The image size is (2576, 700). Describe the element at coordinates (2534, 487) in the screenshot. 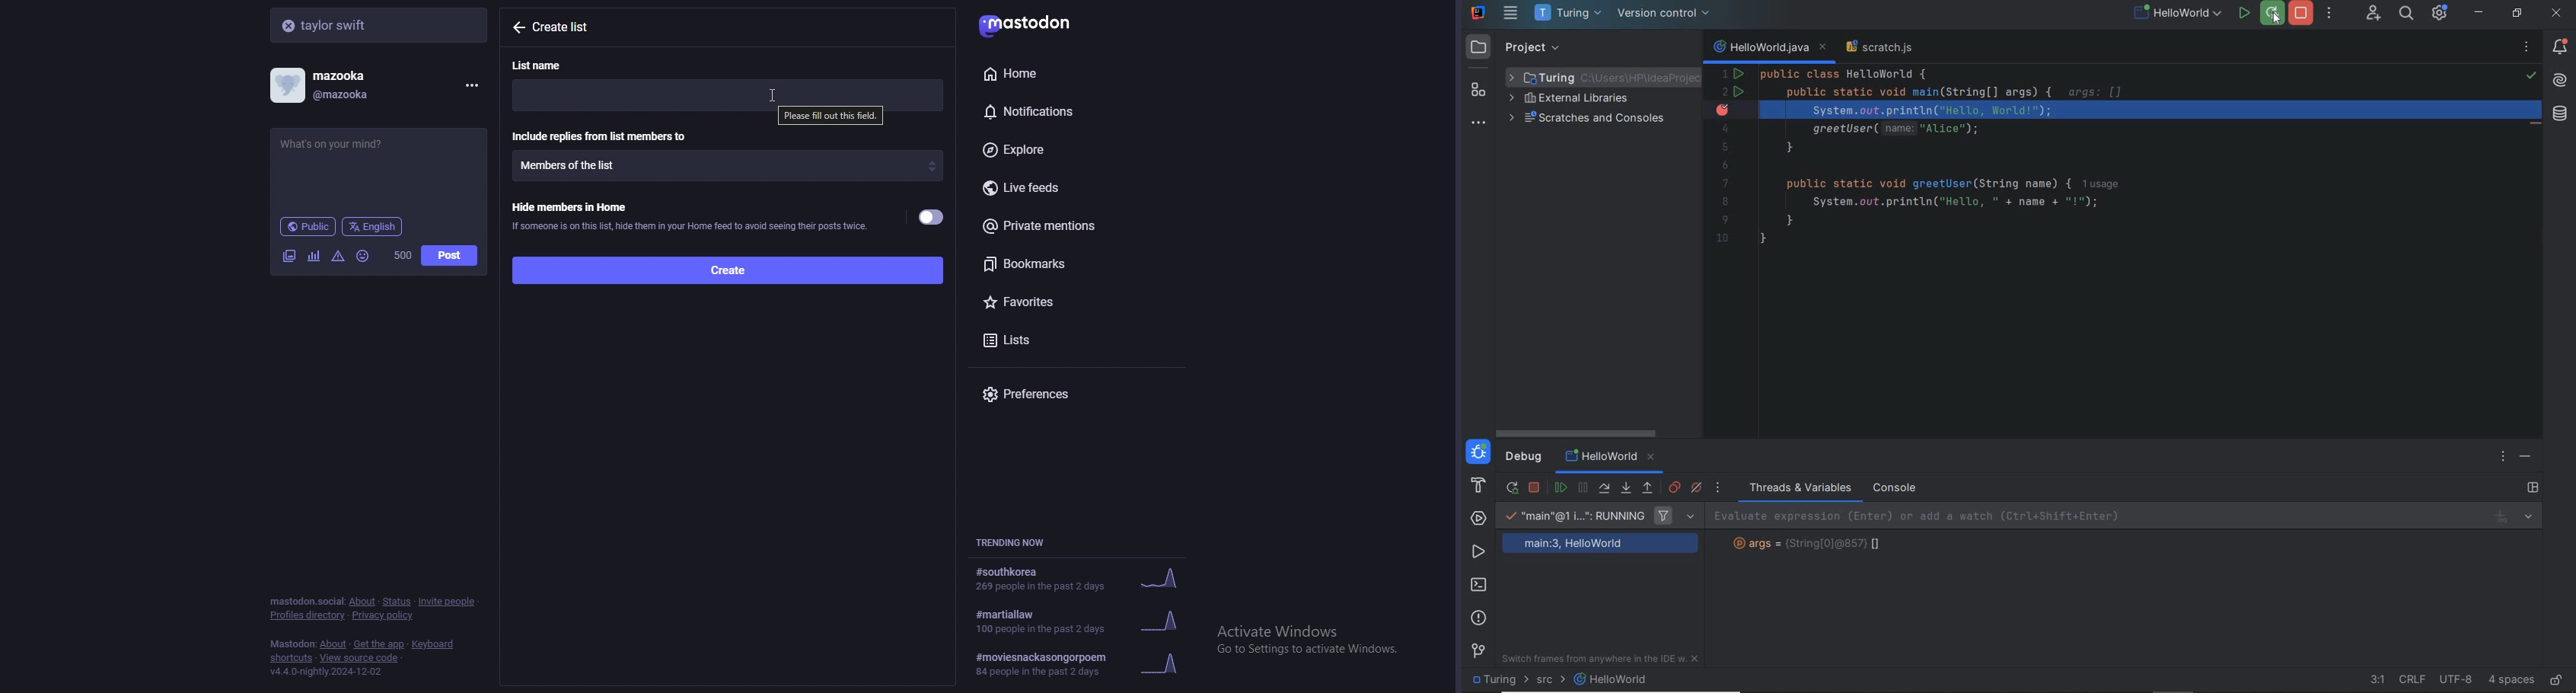

I see `layout settings` at that location.